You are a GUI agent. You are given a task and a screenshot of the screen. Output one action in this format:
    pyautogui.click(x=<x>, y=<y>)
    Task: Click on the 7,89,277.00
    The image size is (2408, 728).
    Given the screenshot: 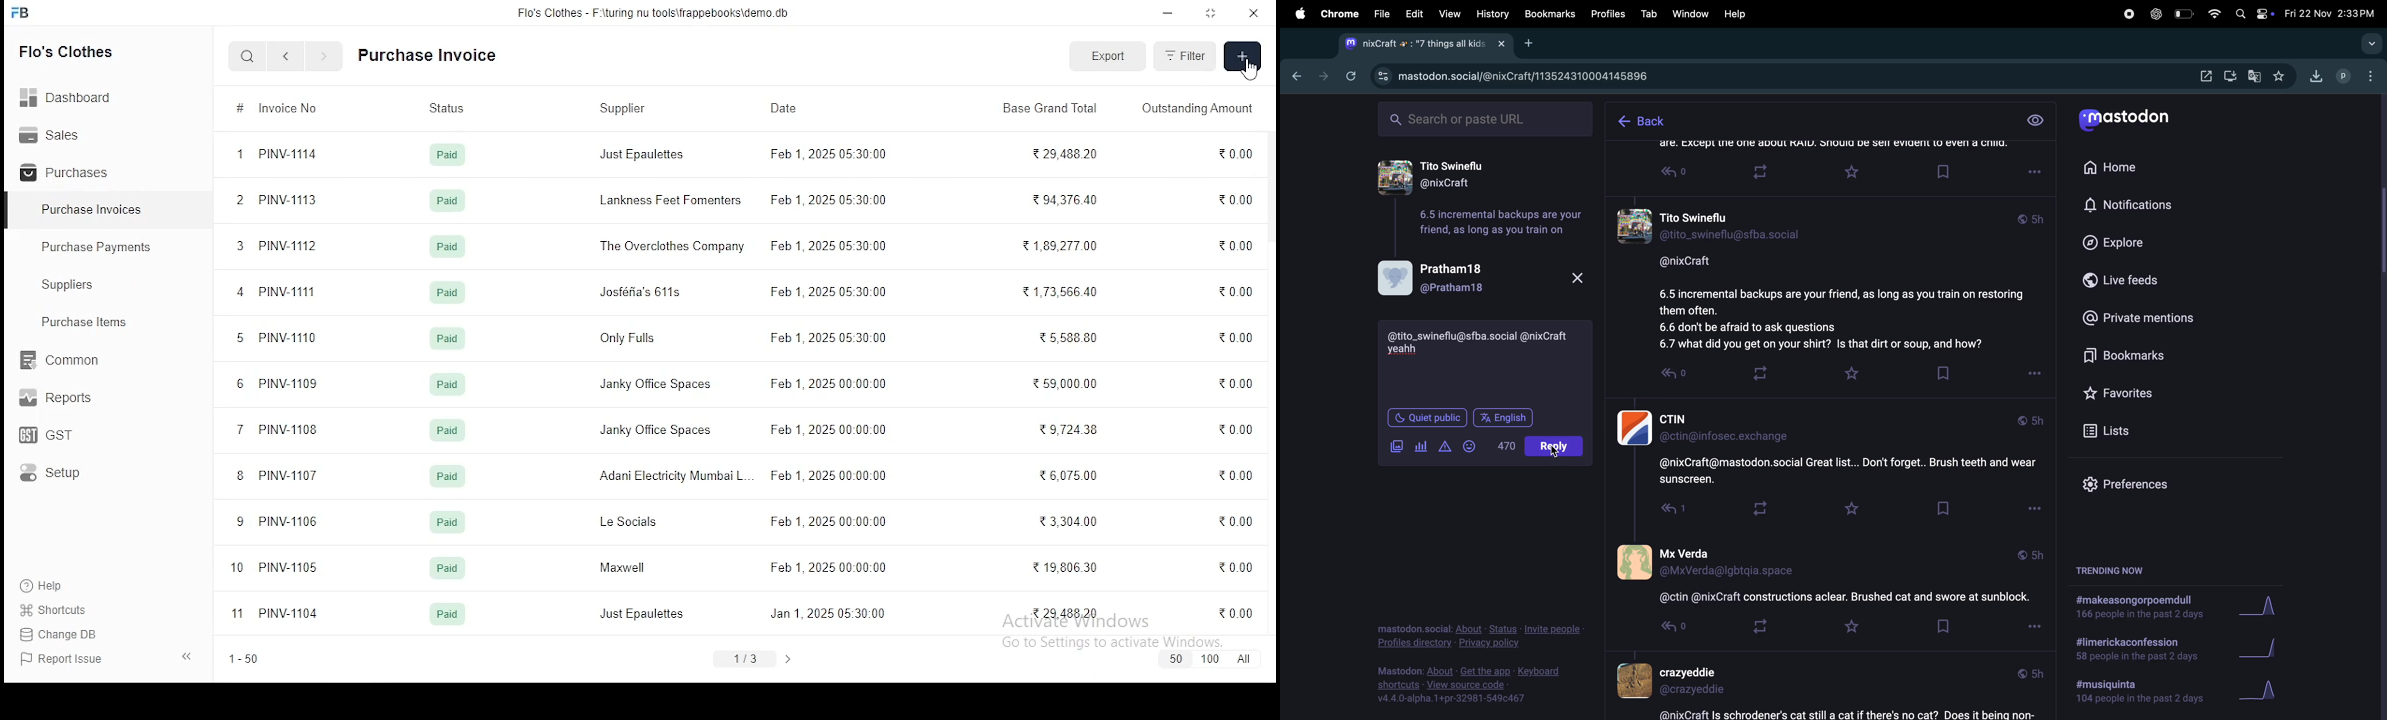 What is the action you would take?
    pyautogui.click(x=1064, y=246)
    